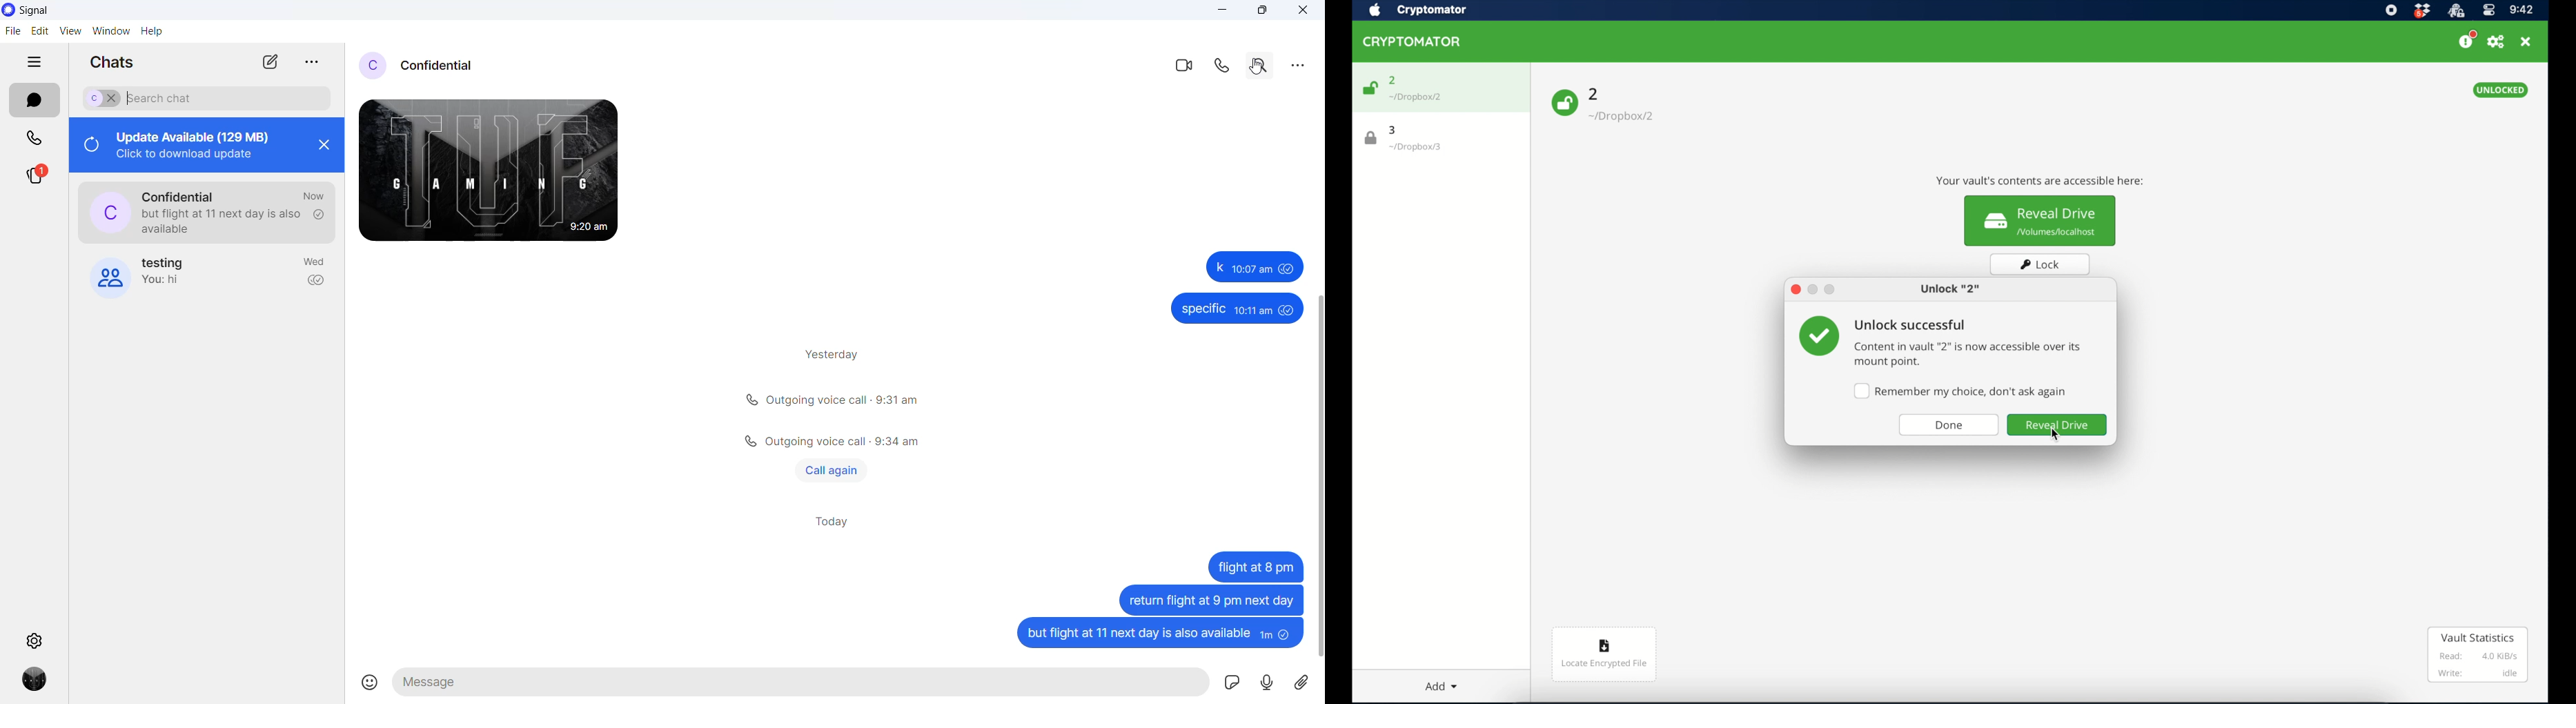 This screenshot has width=2576, height=728. What do you see at coordinates (1255, 566) in the screenshot?
I see `` at bounding box center [1255, 566].